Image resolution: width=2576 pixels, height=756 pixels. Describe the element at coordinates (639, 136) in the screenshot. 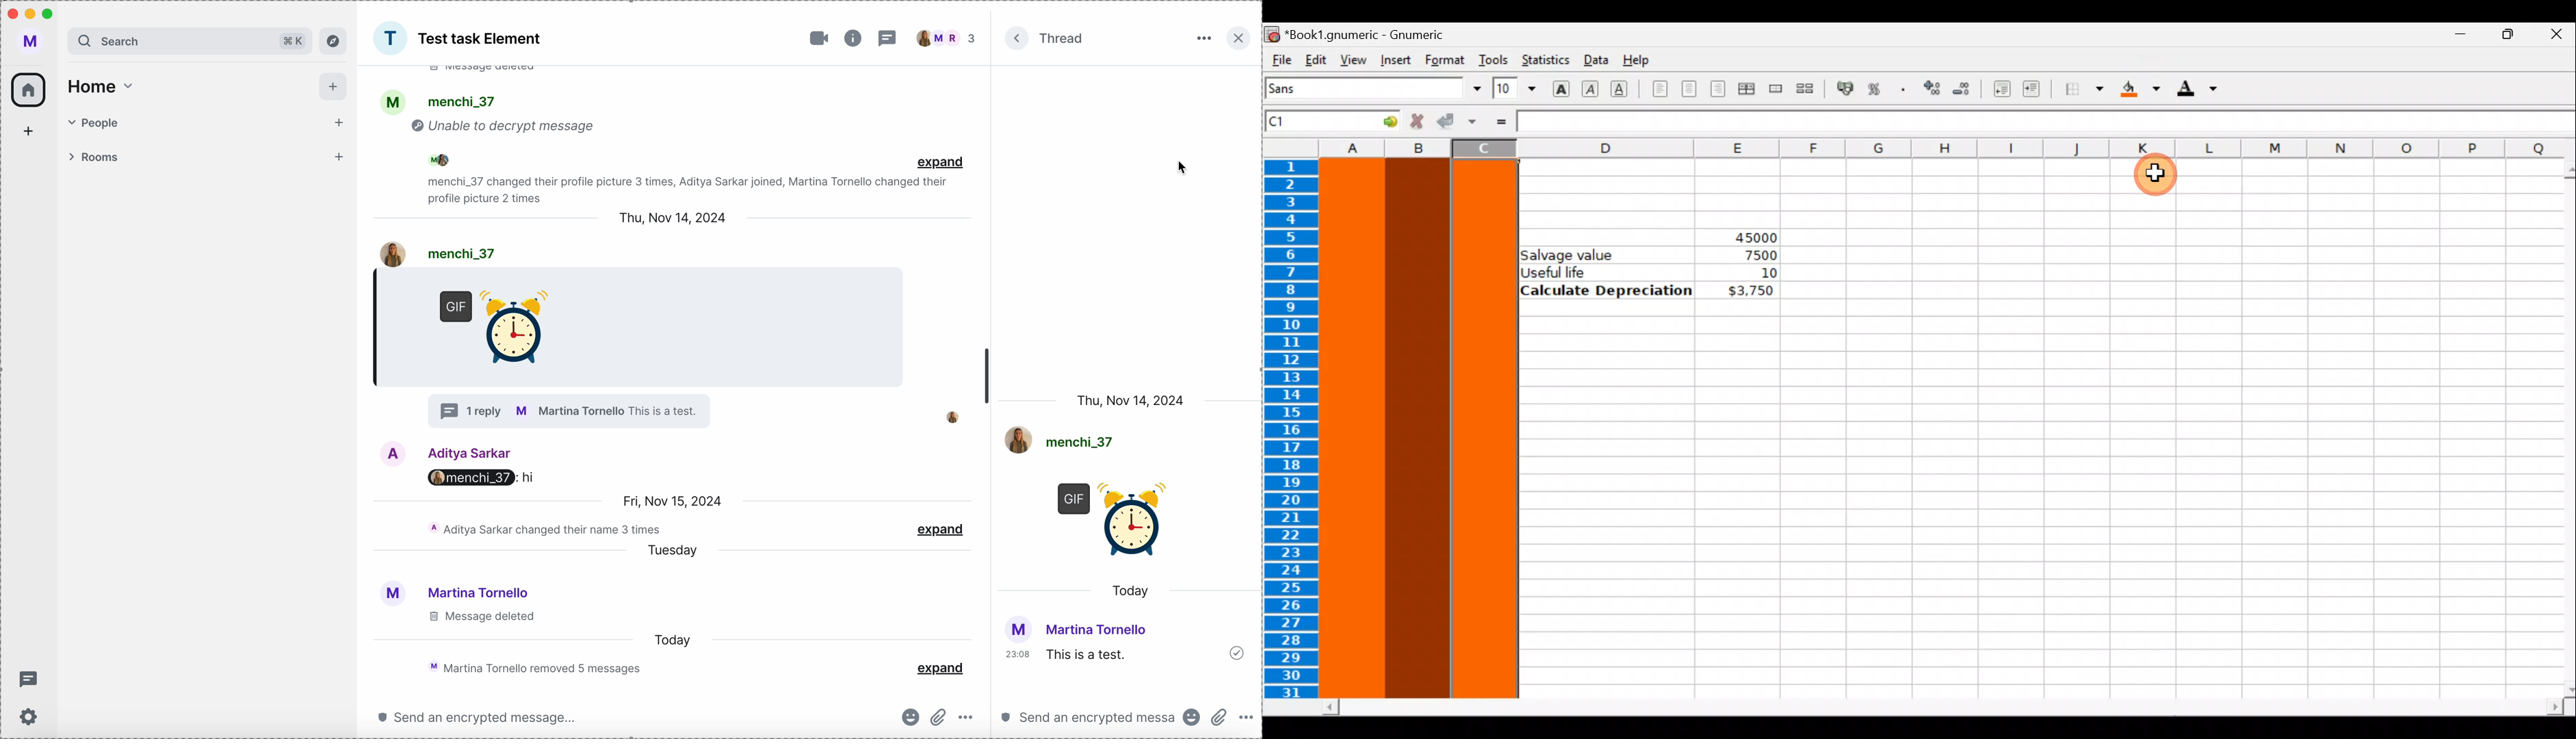

I see `activity chat group` at that location.